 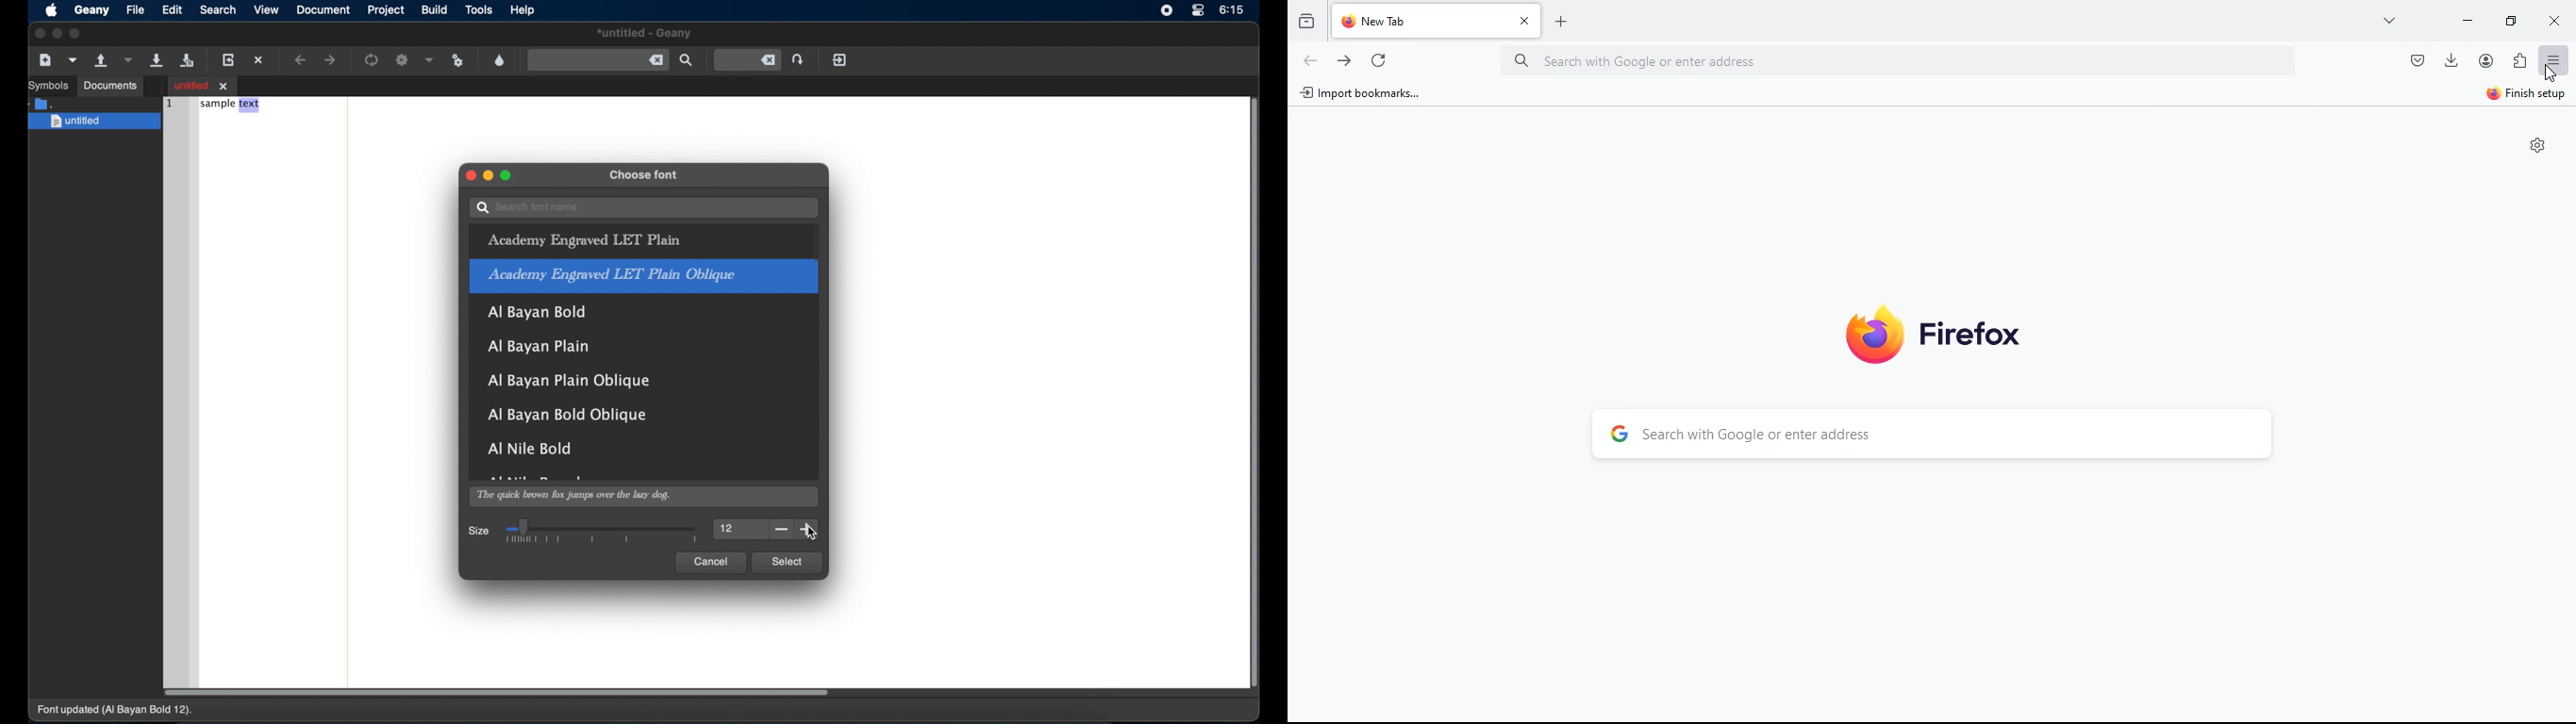 I want to click on extentions, so click(x=2519, y=62).